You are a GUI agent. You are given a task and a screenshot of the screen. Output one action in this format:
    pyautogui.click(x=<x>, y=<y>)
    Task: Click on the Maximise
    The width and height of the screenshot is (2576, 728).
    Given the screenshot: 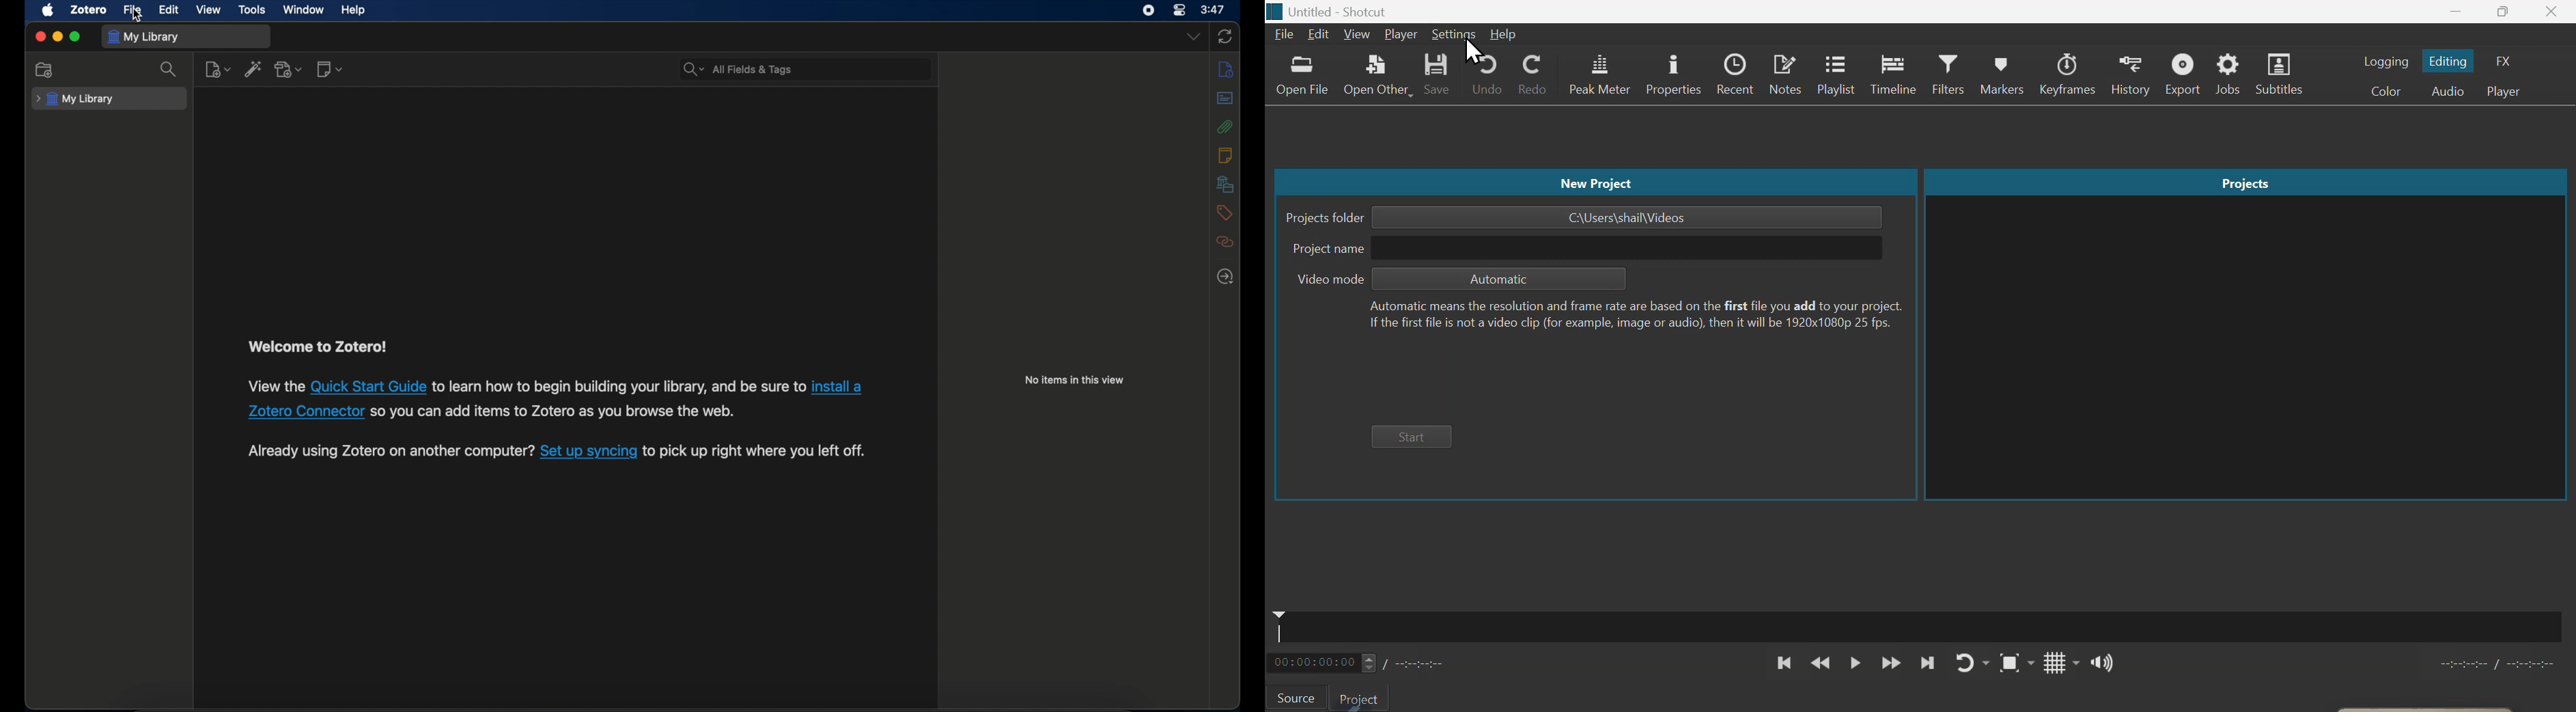 What is the action you would take?
    pyautogui.click(x=2504, y=12)
    